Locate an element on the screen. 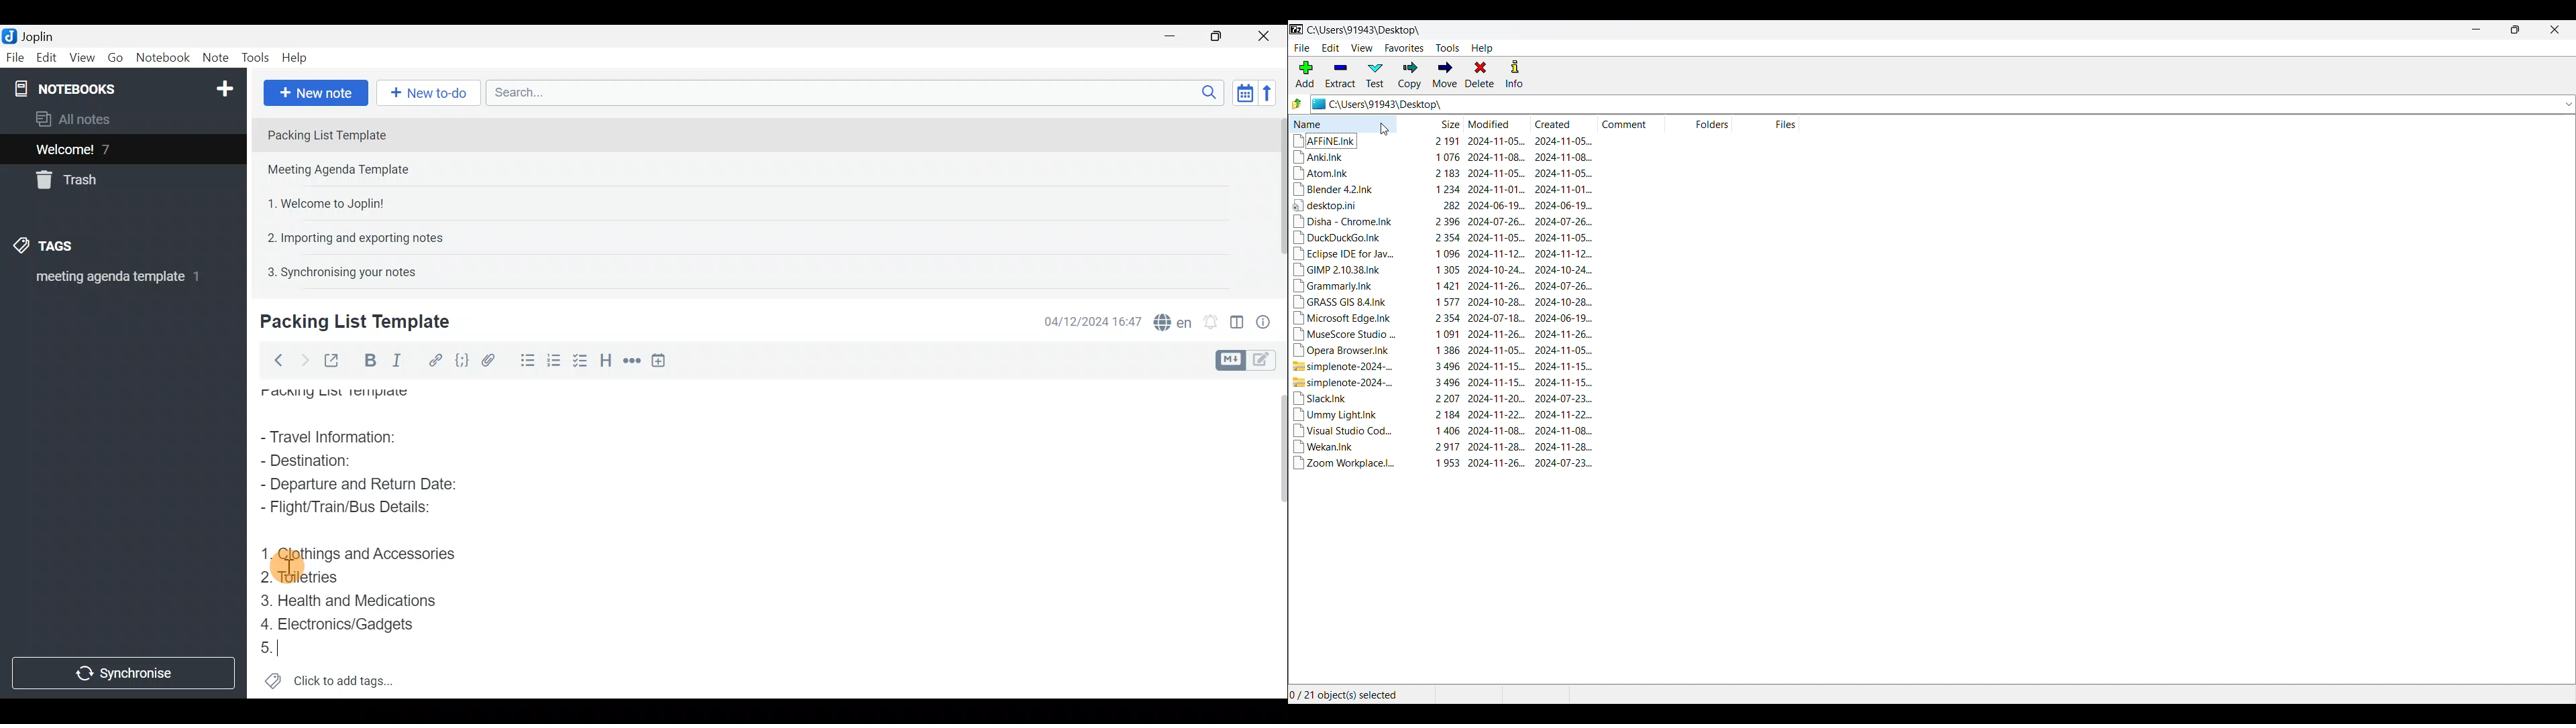 This screenshot has width=2576, height=728. Toggle editors is located at coordinates (1268, 361).